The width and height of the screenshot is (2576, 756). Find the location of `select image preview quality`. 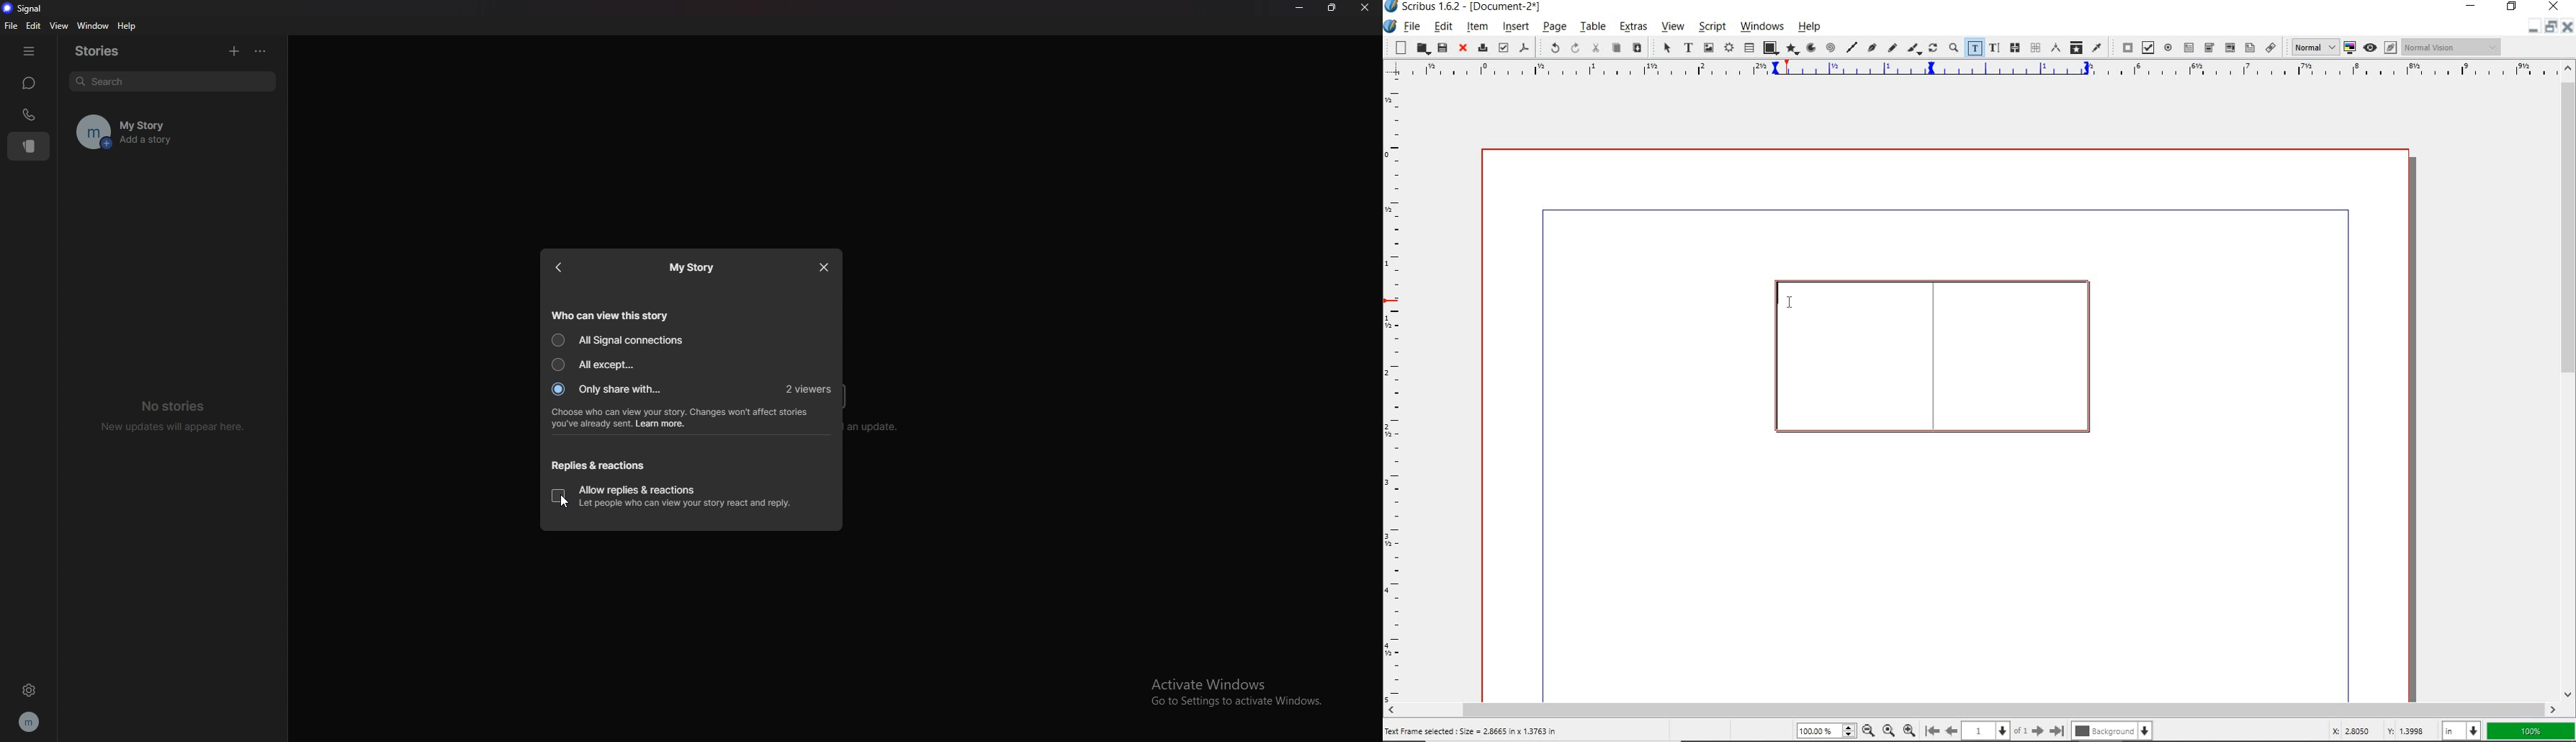

select image preview quality is located at coordinates (2311, 46).